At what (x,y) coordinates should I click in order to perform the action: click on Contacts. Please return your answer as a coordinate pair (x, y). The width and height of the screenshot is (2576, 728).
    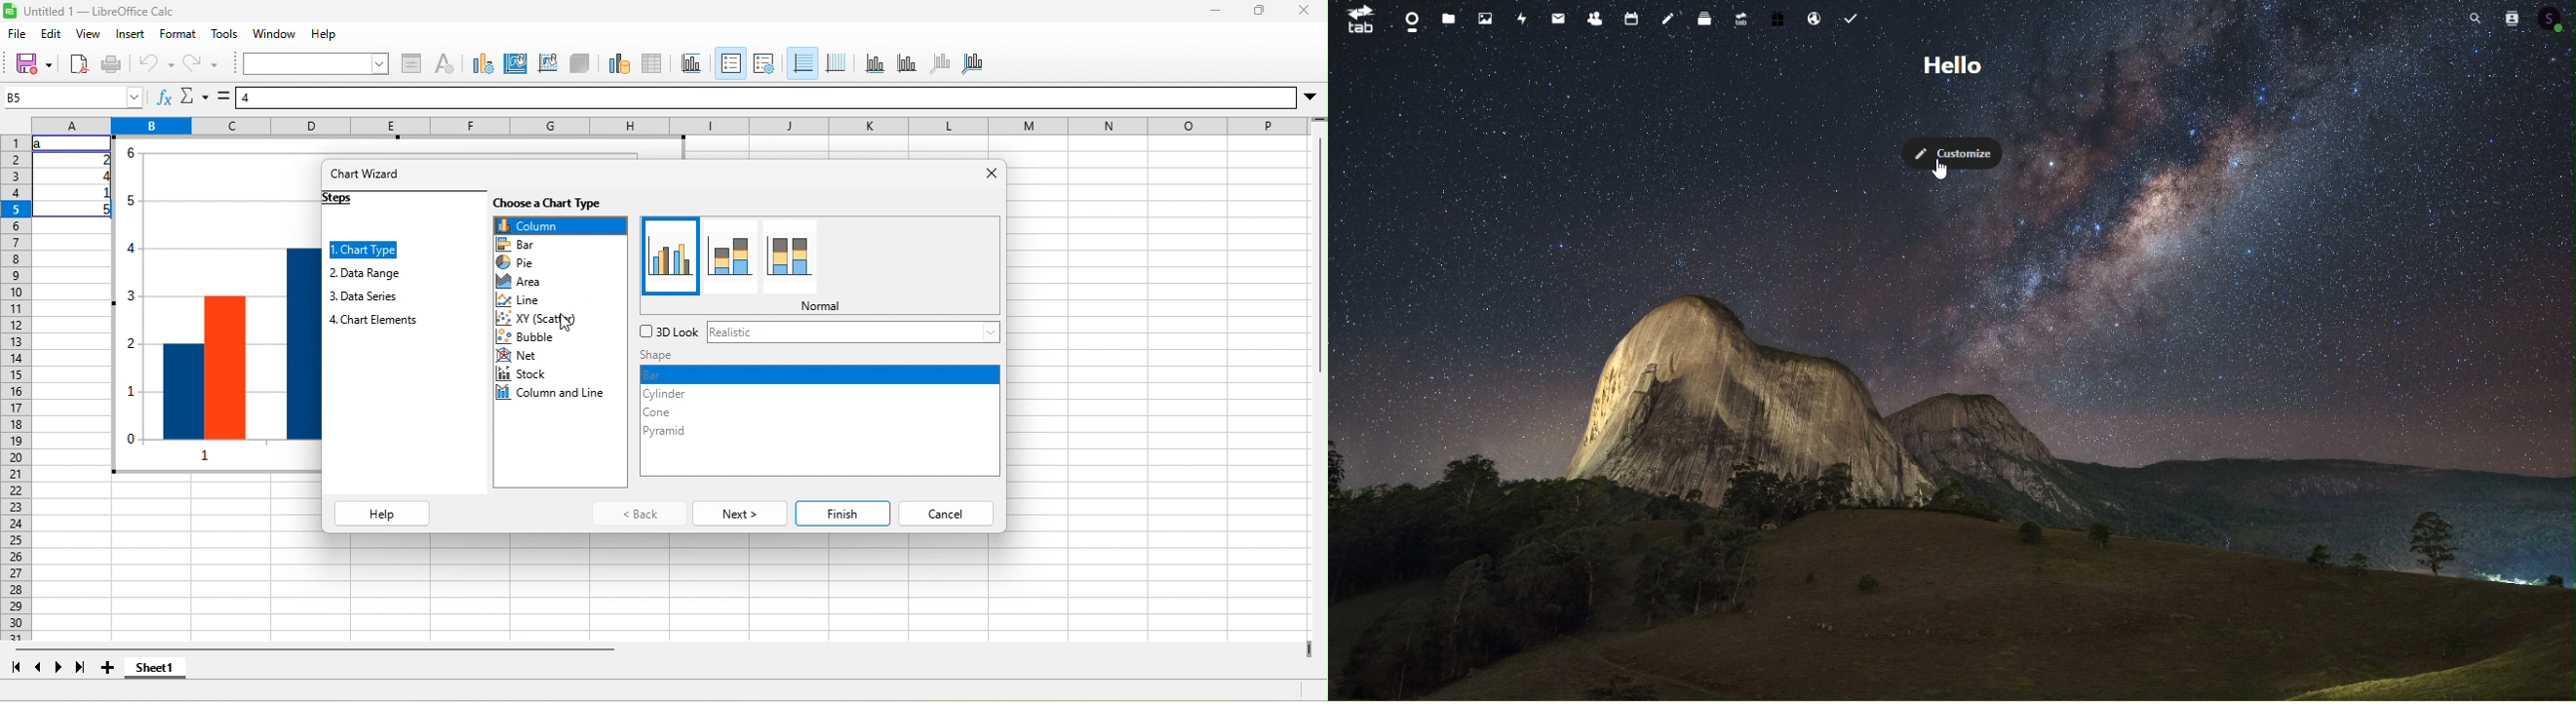
    Looking at the image, I should click on (1593, 18).